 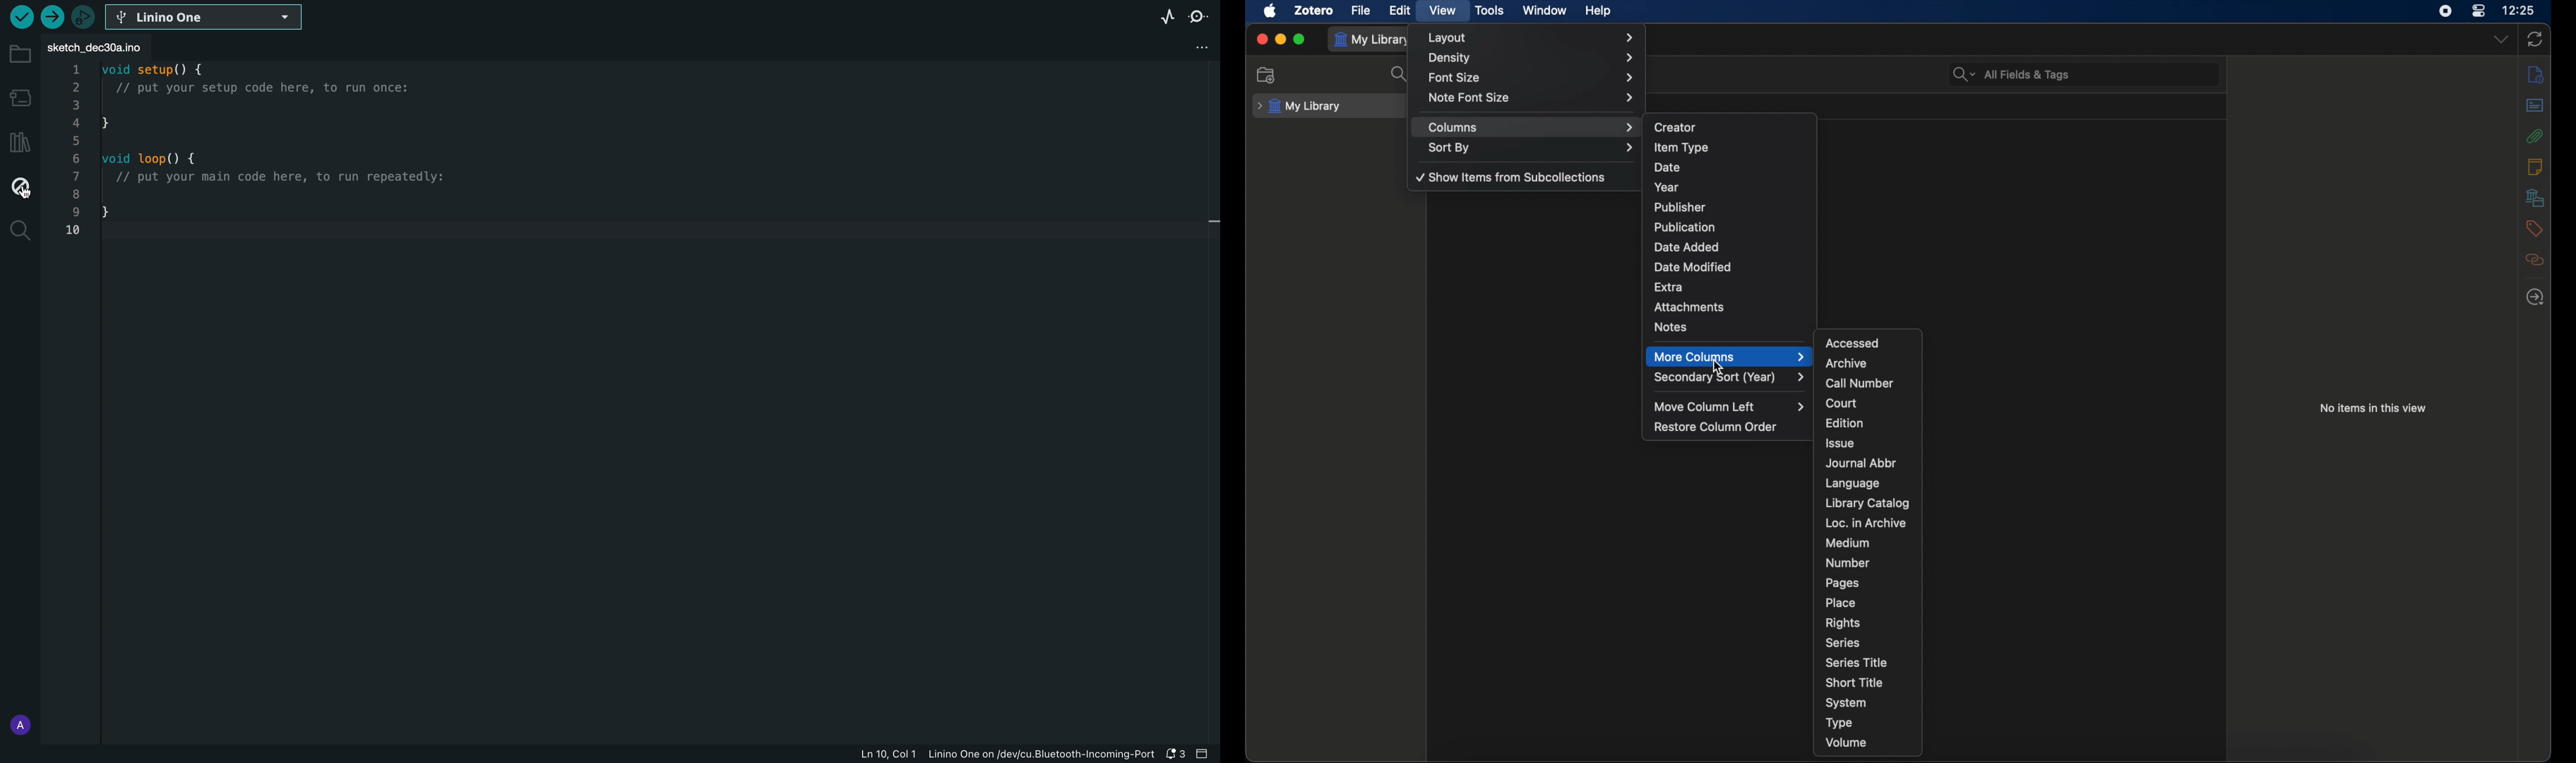 What do you see at coordinates (2535, 297) in the screenshot?
I see `locate` at bounding box center [2535, 297].